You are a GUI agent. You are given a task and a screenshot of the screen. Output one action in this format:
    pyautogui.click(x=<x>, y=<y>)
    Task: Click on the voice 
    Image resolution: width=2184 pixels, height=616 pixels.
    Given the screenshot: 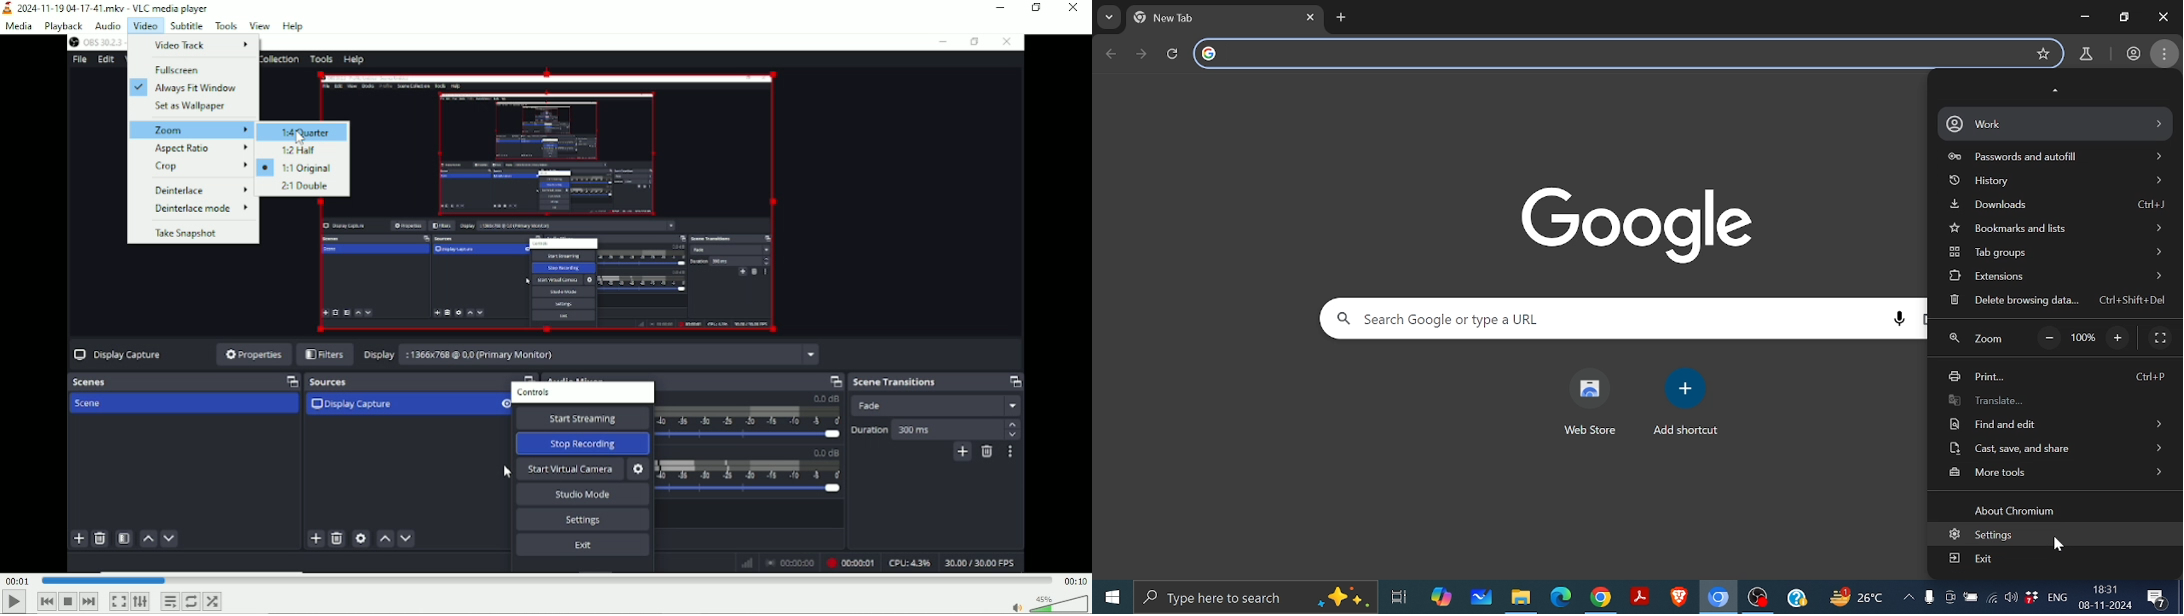 What is the action you would take?
    pyautogui.click(x=1929, y=600)
    